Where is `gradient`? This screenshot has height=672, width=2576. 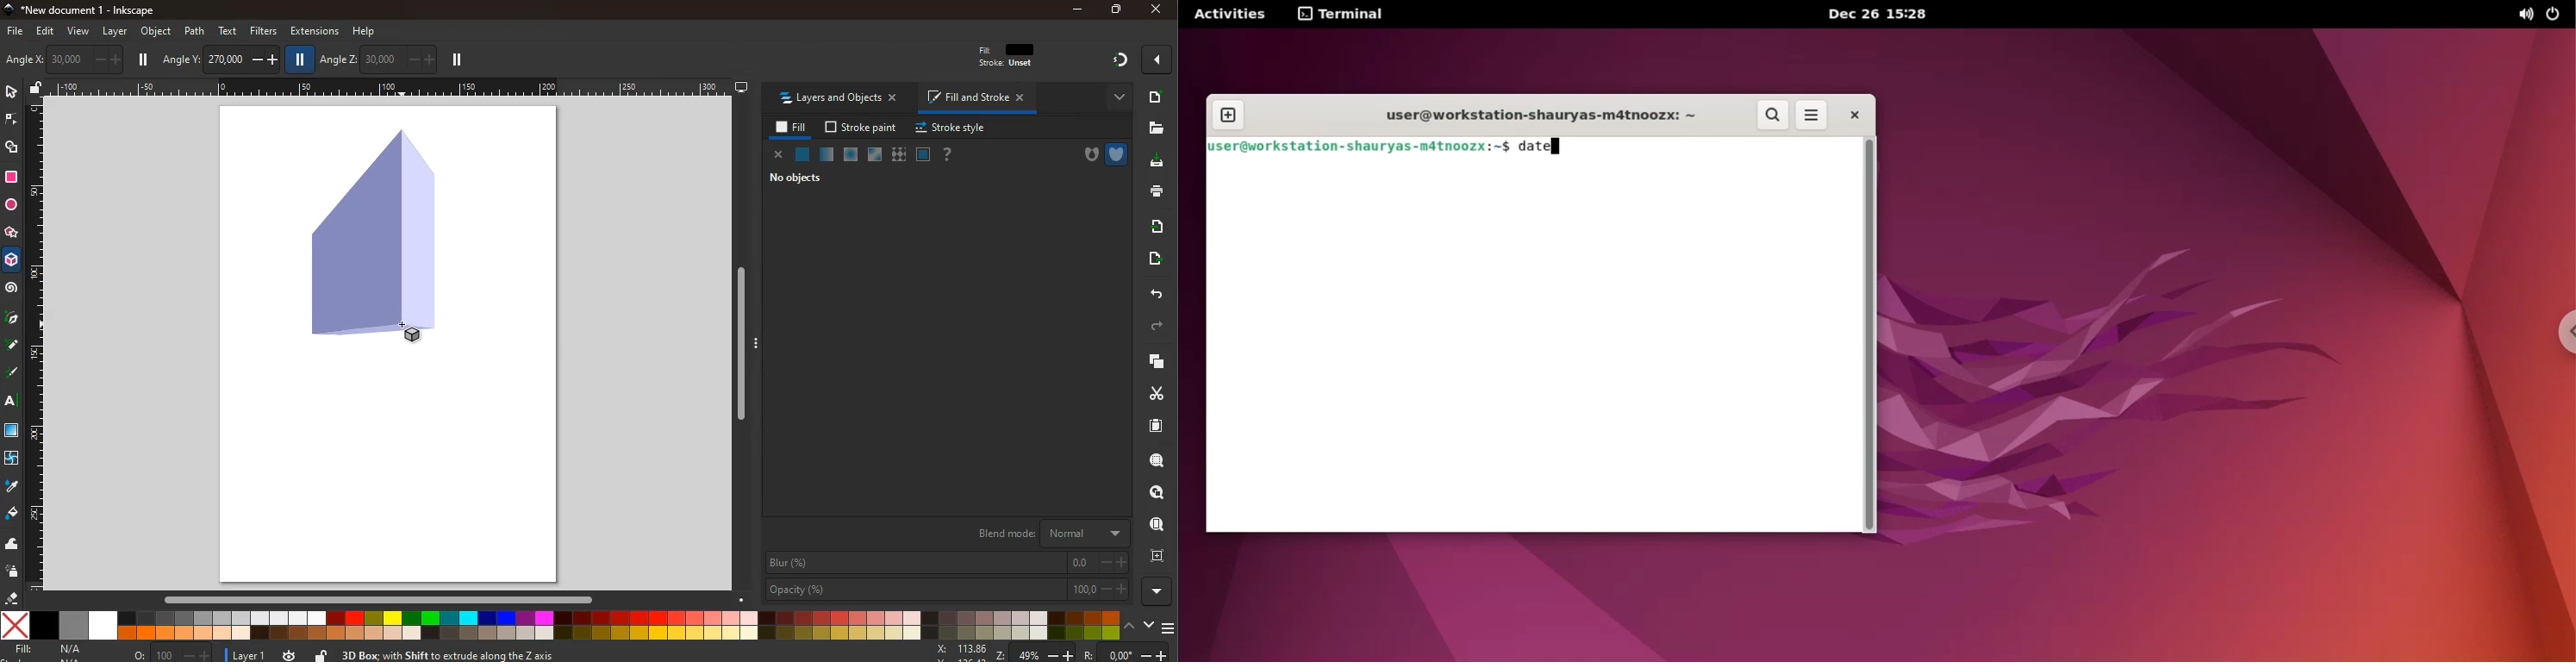 gradient is located at coordinates (1121, 60).